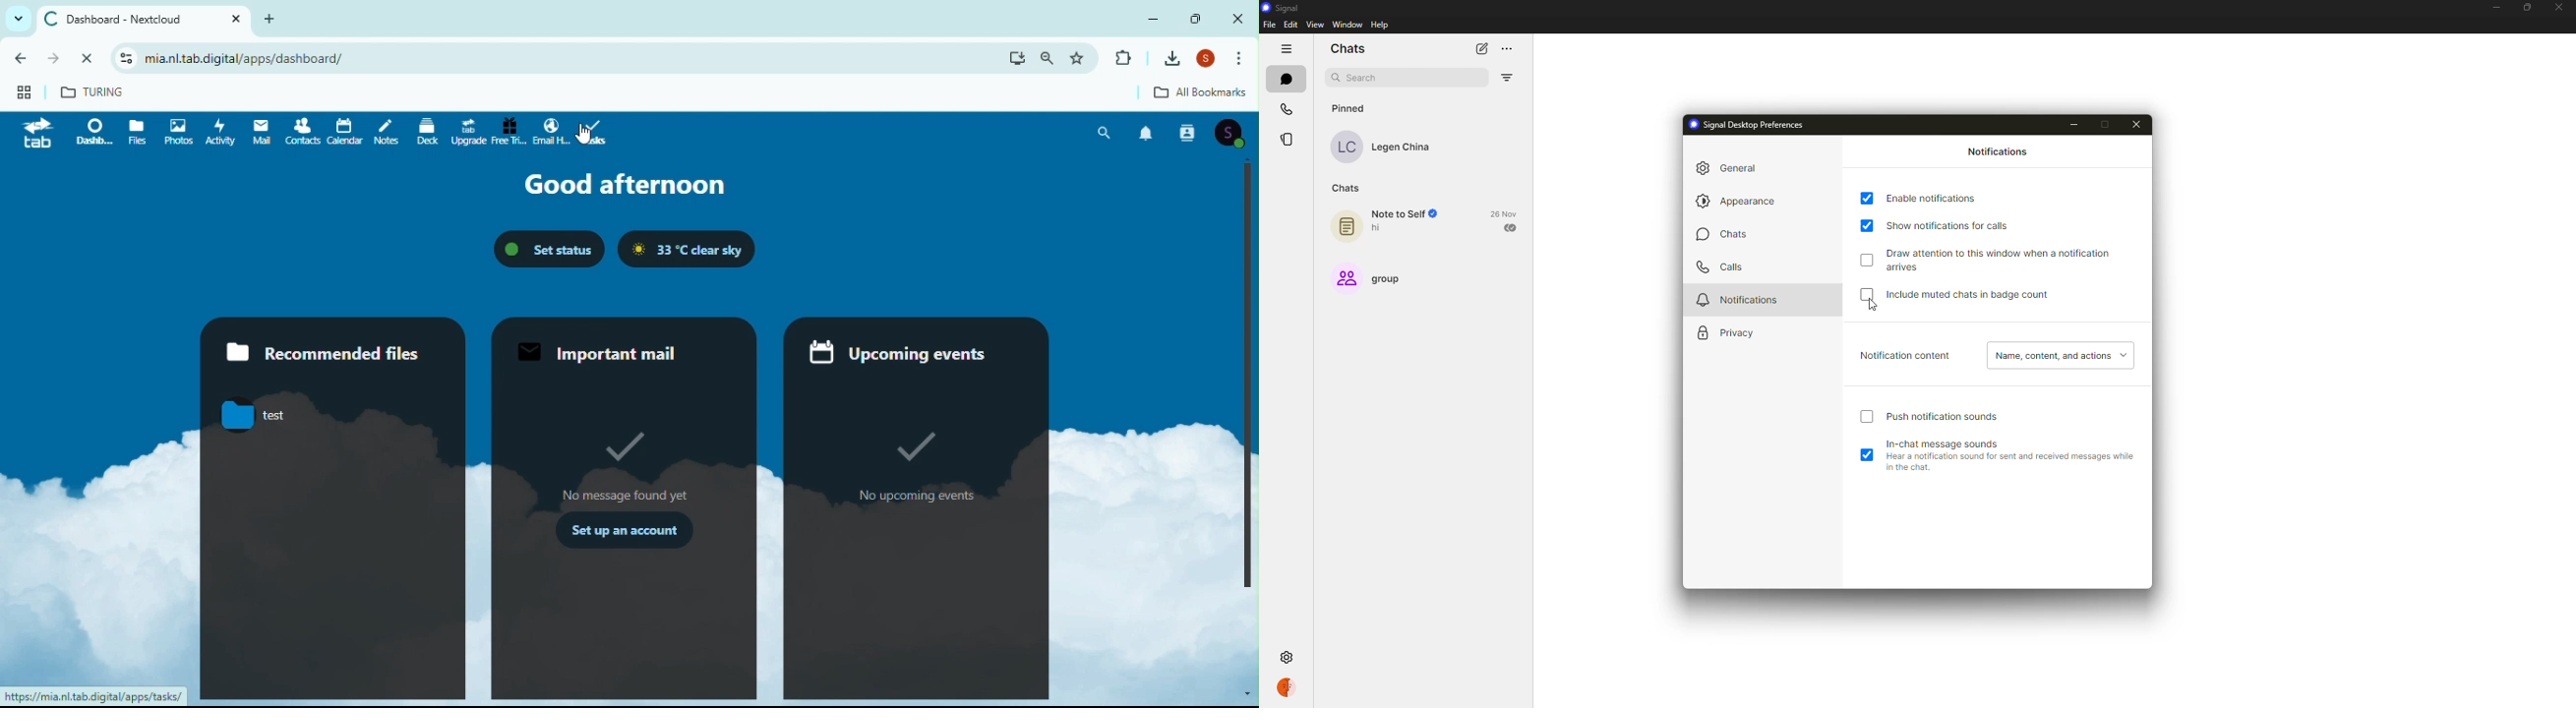 The width and height of the screenshot is (2576, 728). Describe the element at coordinates (276, 57) in the screenshot. I see `mia.nl.tab.digital/apps/dashboard/` at that location.